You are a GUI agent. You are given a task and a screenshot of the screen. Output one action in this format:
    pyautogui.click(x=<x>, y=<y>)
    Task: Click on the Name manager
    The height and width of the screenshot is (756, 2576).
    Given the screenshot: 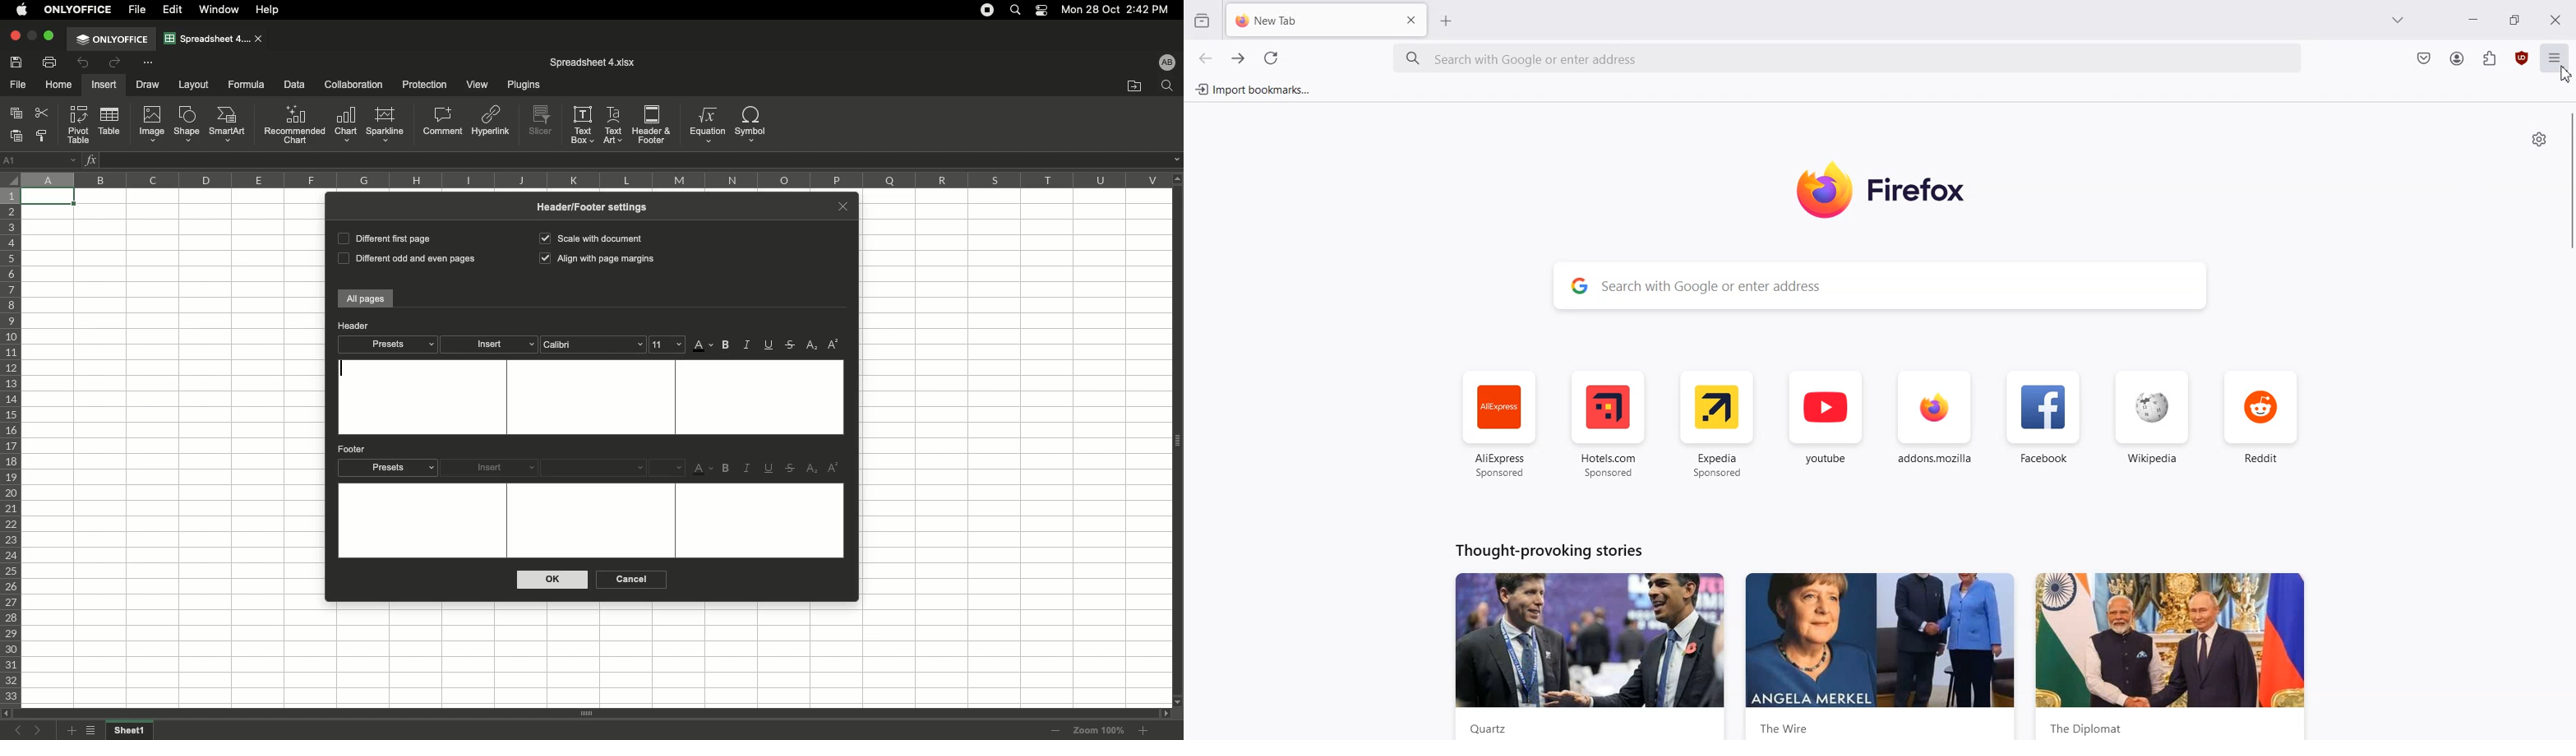 What is the action you would take?
    pyautogui.click(x=41, y=159)
    